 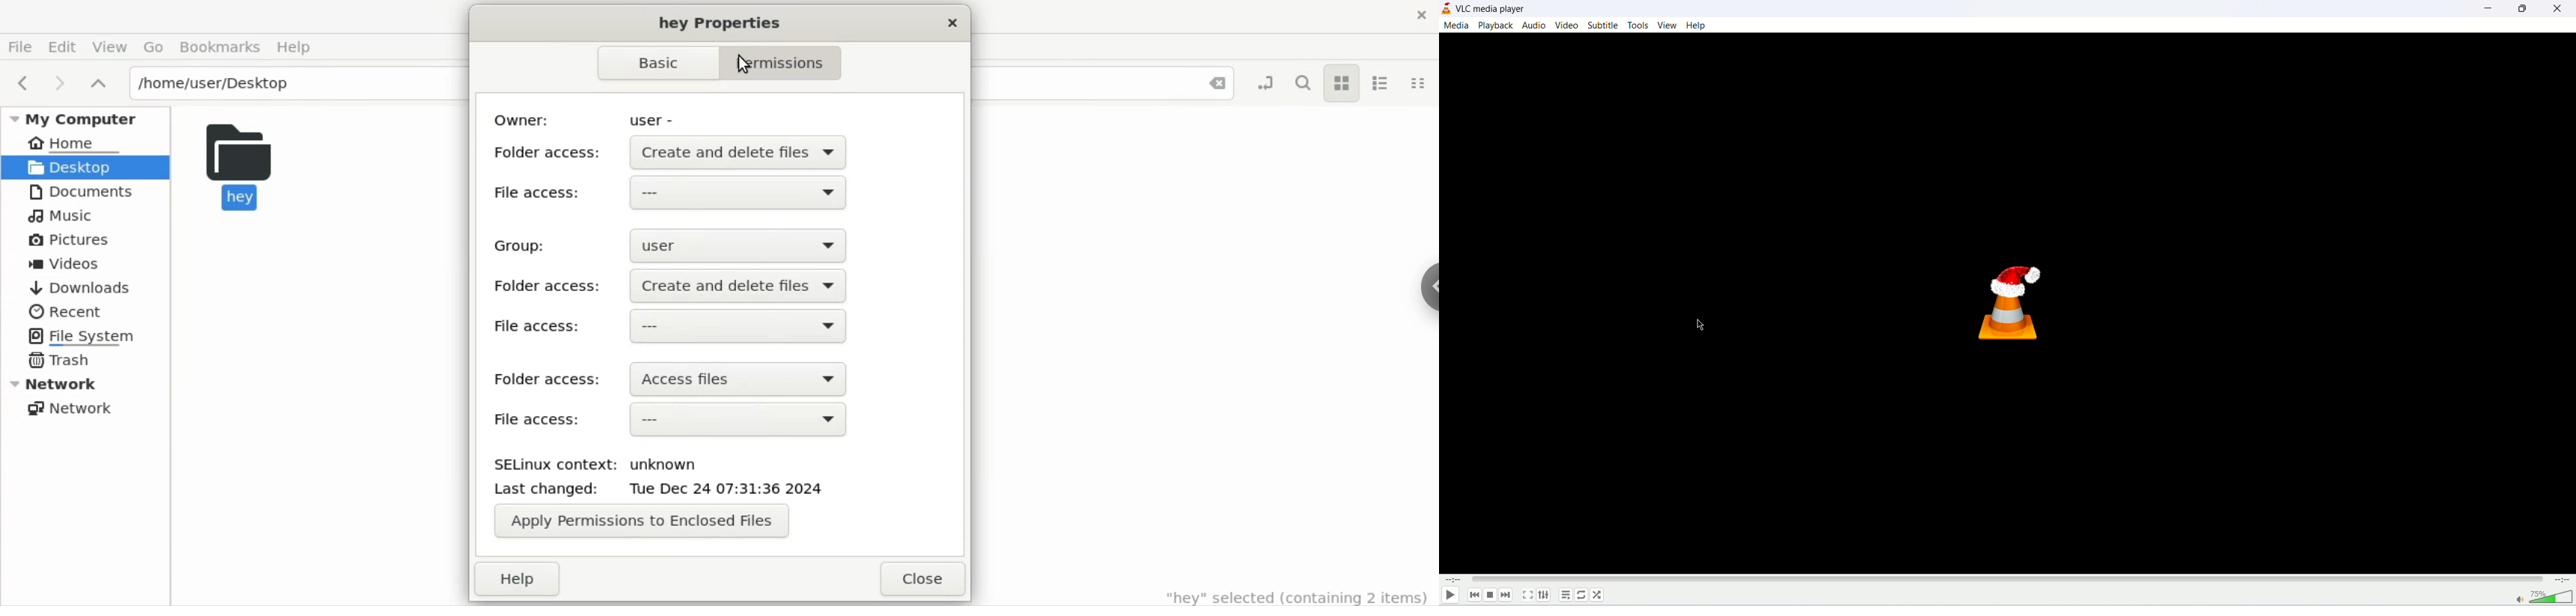 I want to click on close, so click(x=920, y=578).